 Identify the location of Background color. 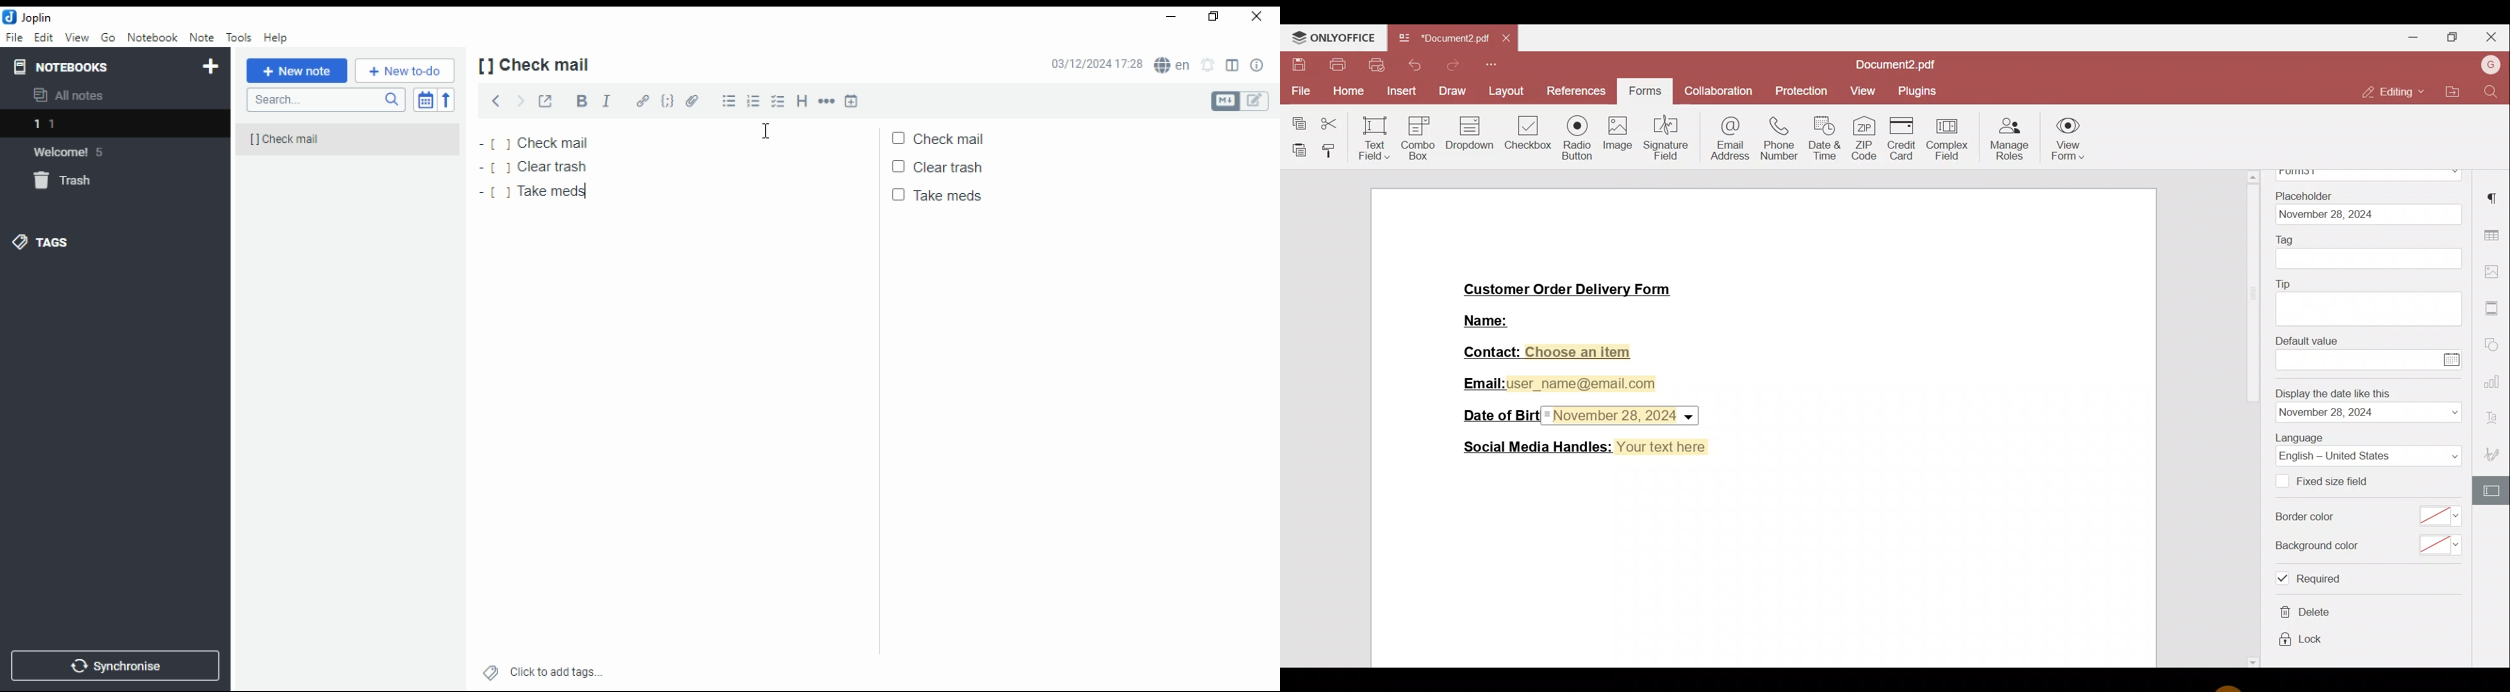
(2320, 545).